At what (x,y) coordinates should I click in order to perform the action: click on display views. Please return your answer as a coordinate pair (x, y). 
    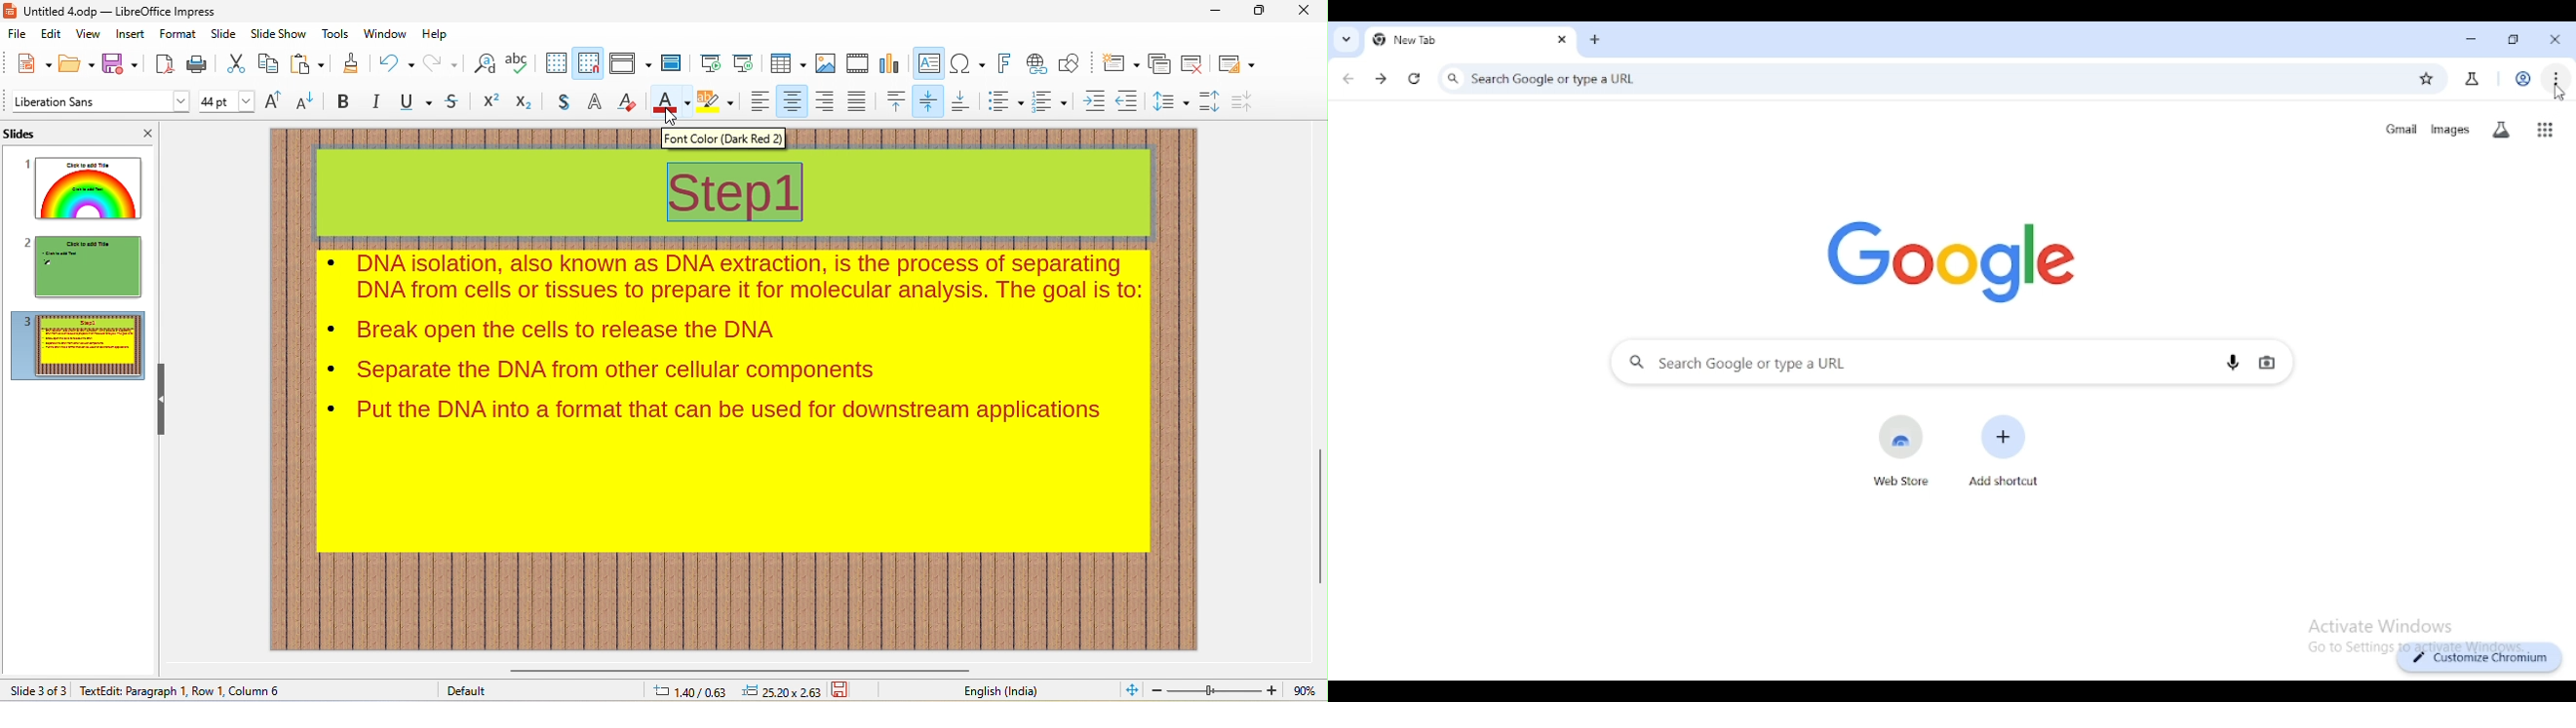
    Looking at the image, I should click on (629, 64).